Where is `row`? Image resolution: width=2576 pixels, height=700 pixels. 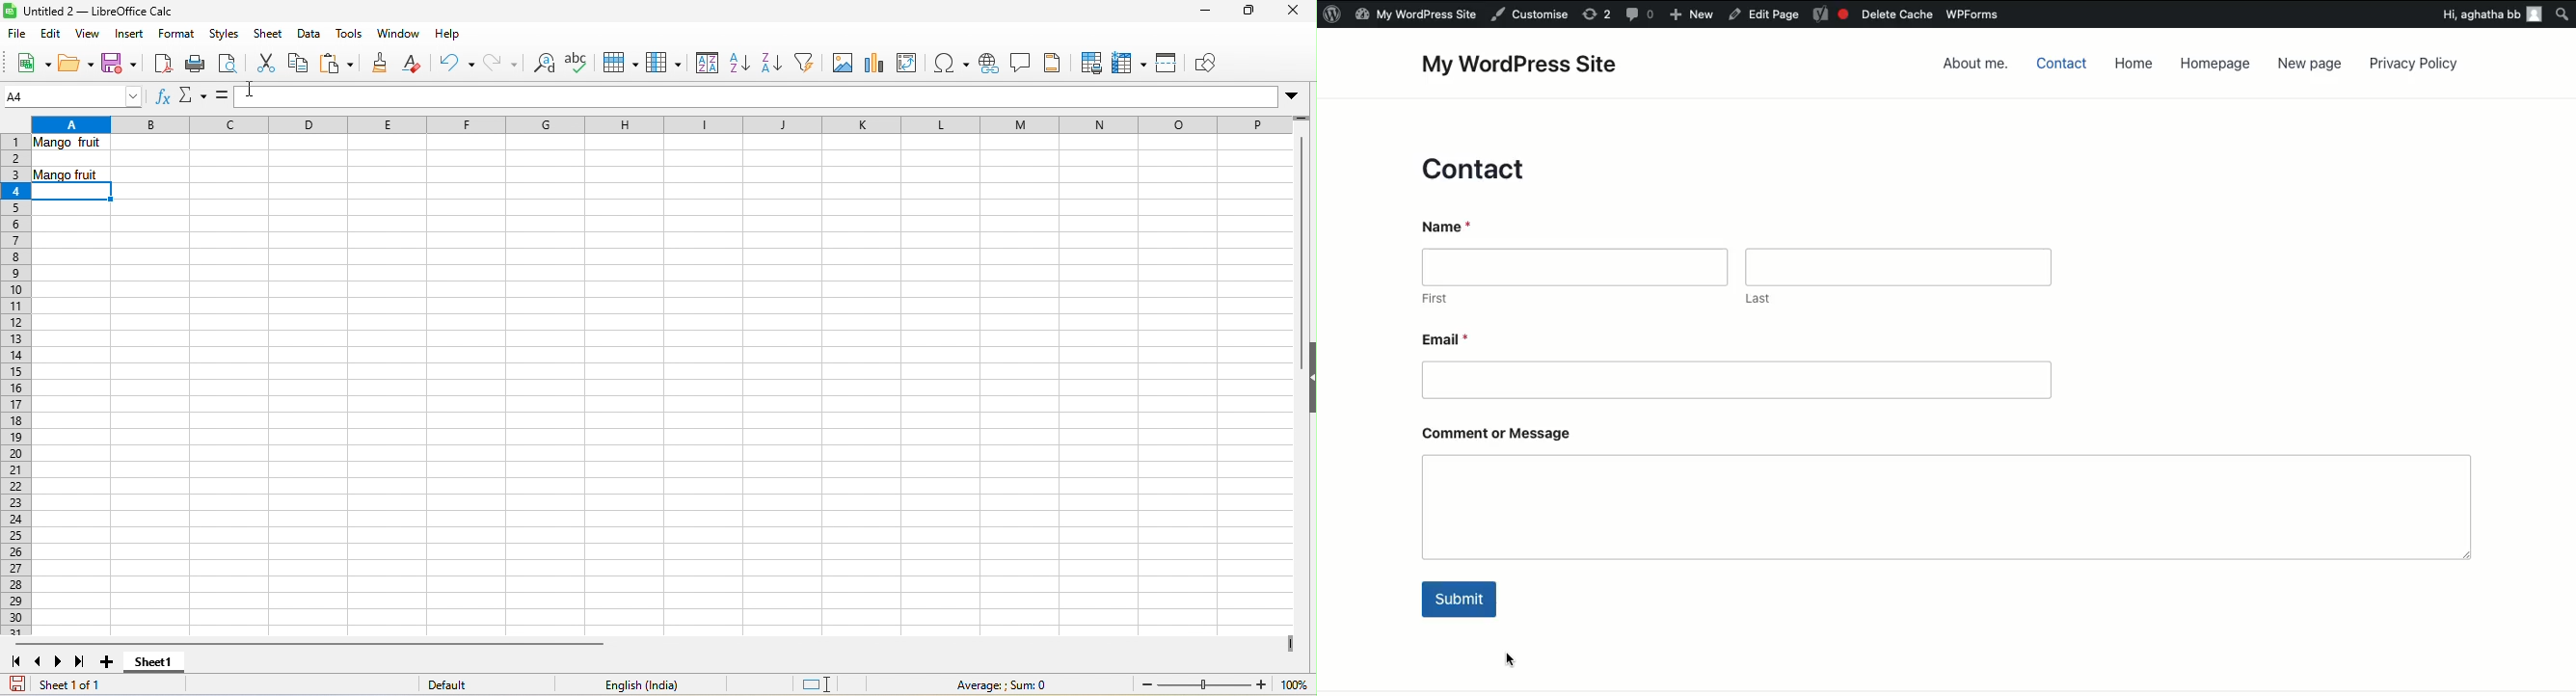
row is located at coordinates (619, 65).